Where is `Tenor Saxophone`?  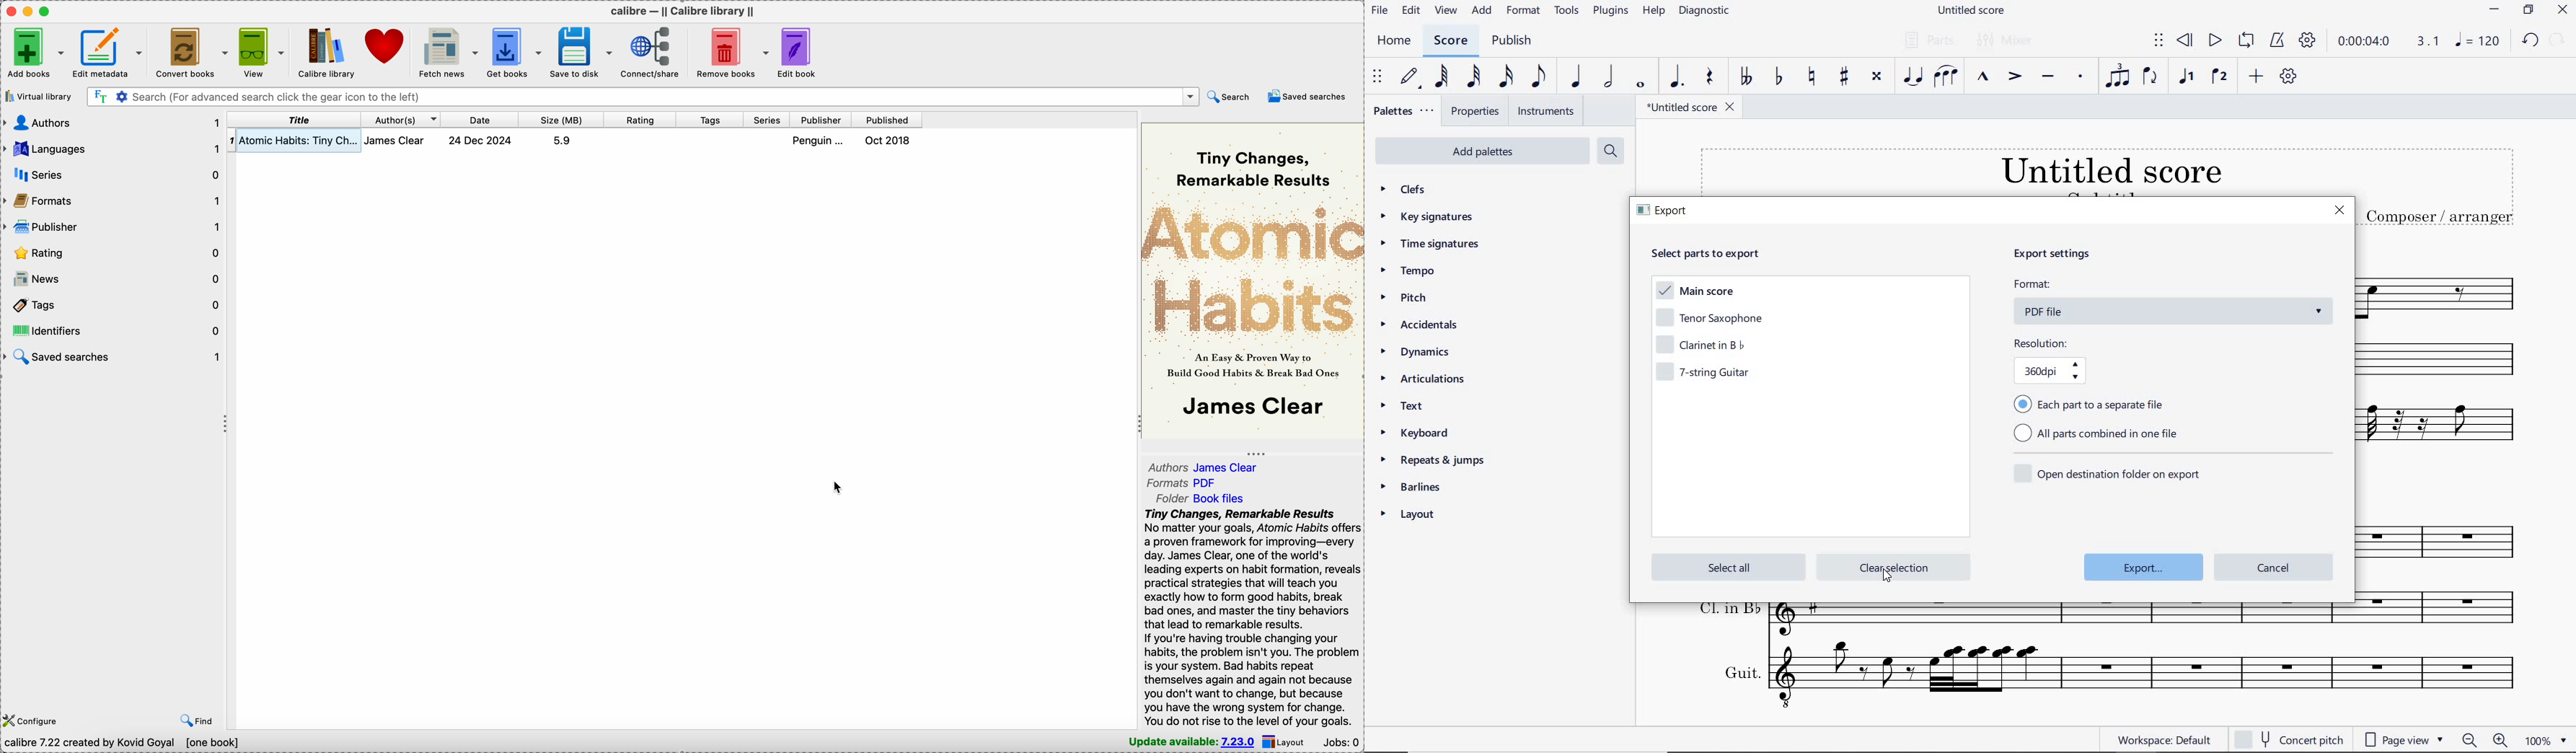 Tenor Saxophone is located at coordinates (2443, 290).